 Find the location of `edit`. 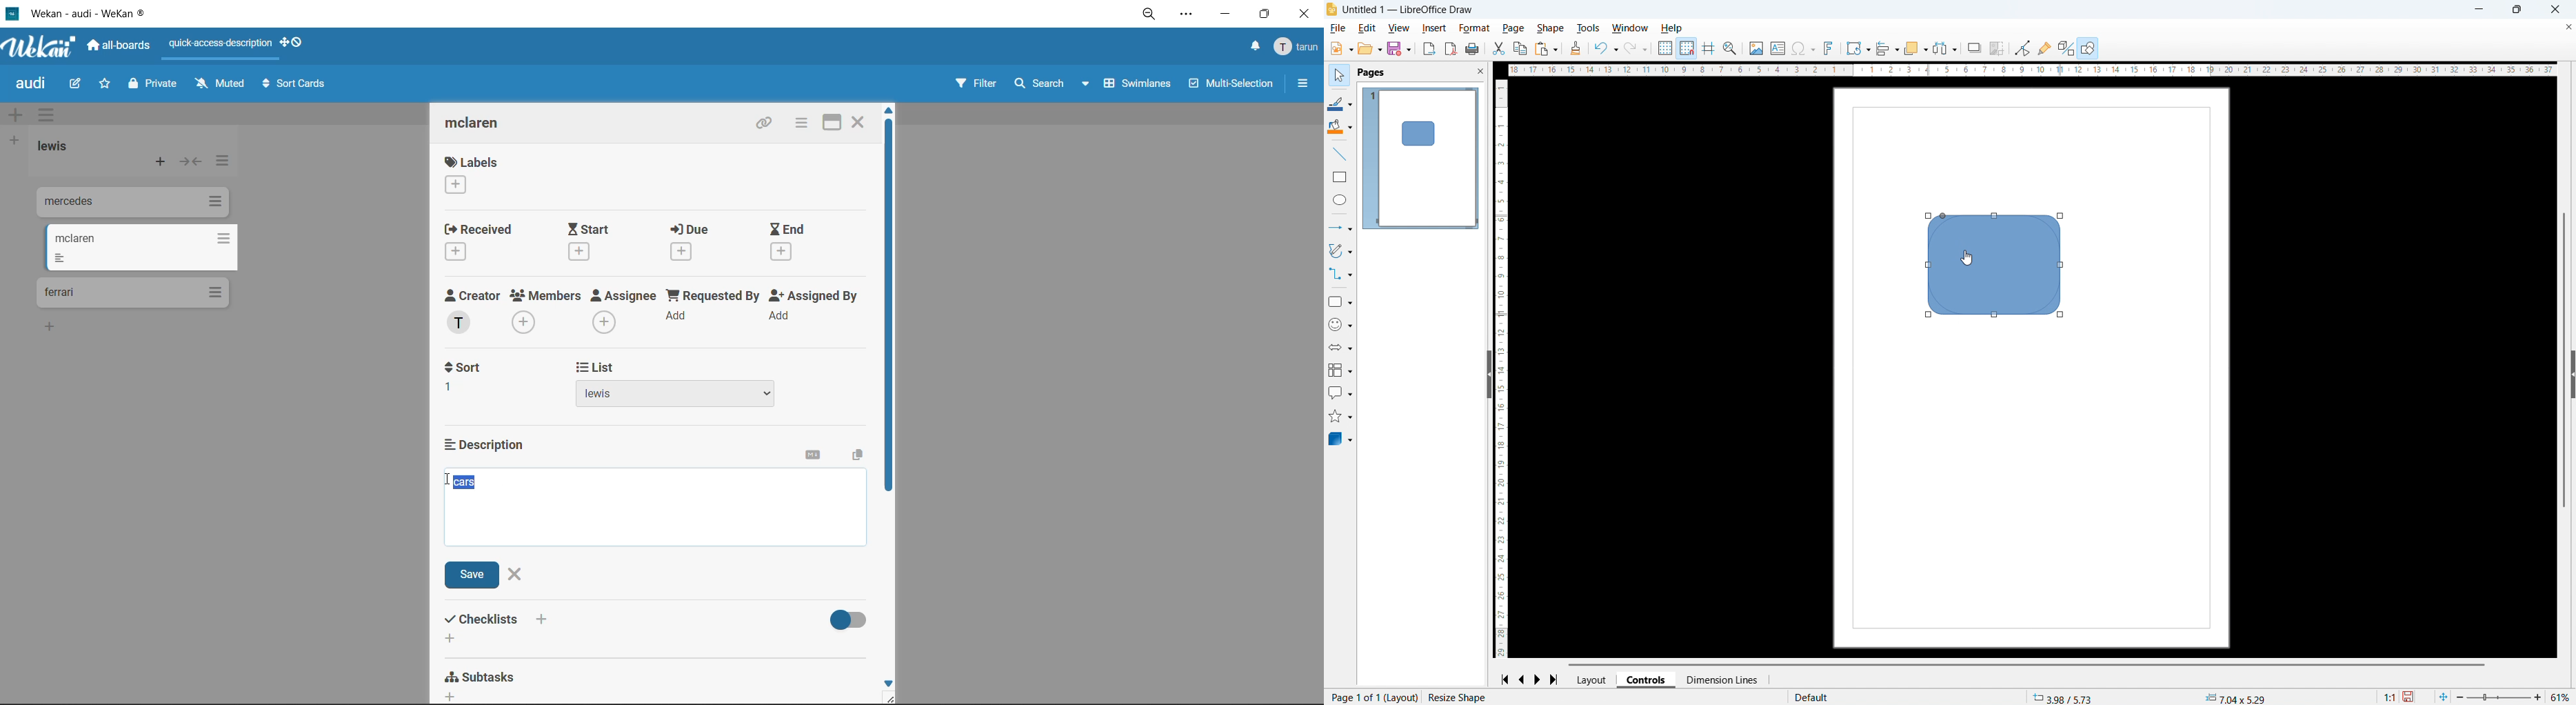

edit is located at coordinates (75, 85).